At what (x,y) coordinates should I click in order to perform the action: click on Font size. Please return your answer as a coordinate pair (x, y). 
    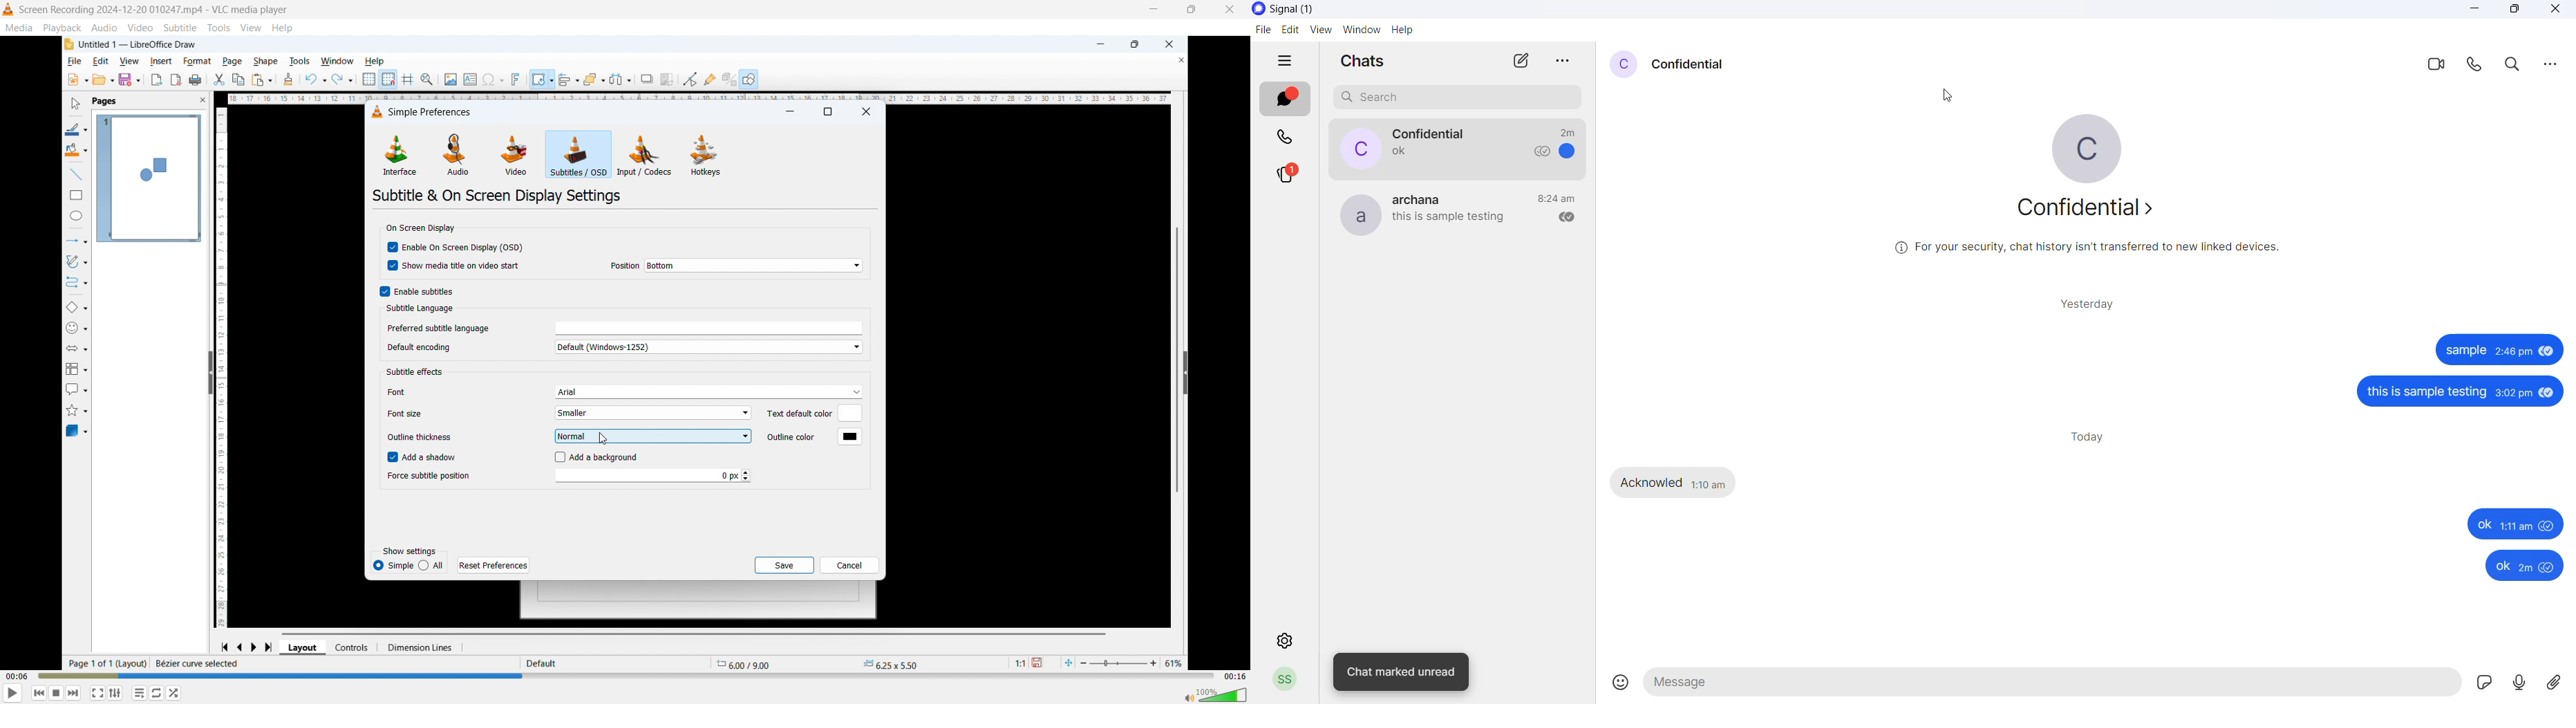
    Looking at the image, I should click on (405, 413).